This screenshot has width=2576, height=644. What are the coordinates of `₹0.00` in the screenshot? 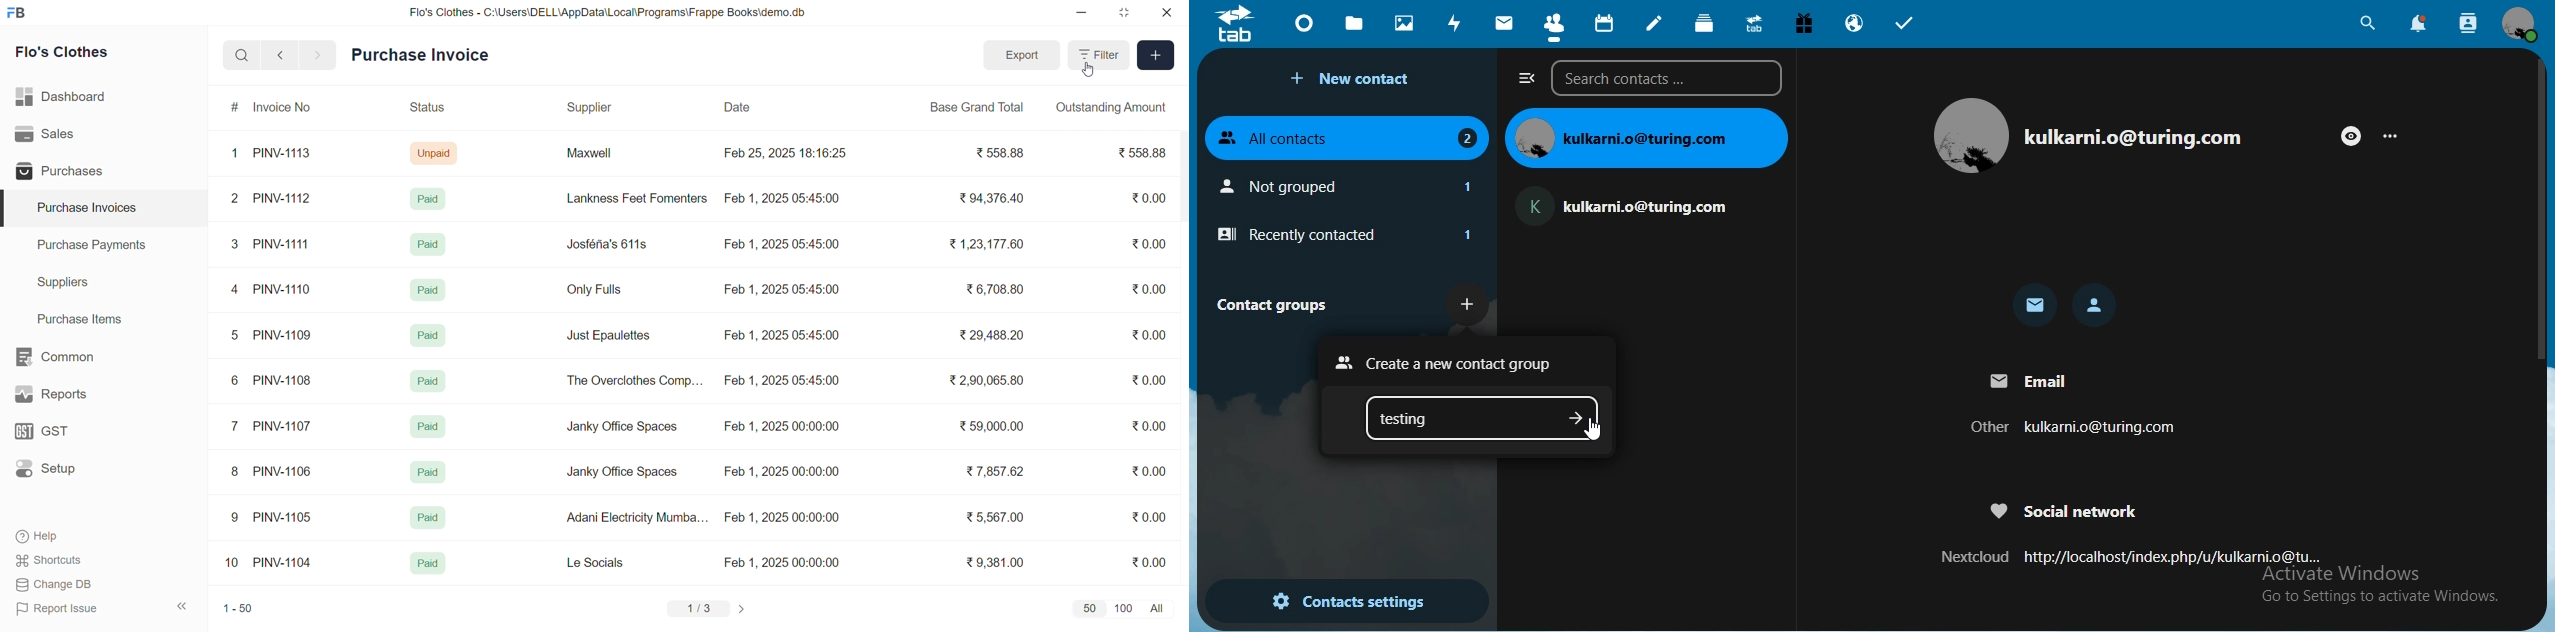 It's located at (1149, 561).